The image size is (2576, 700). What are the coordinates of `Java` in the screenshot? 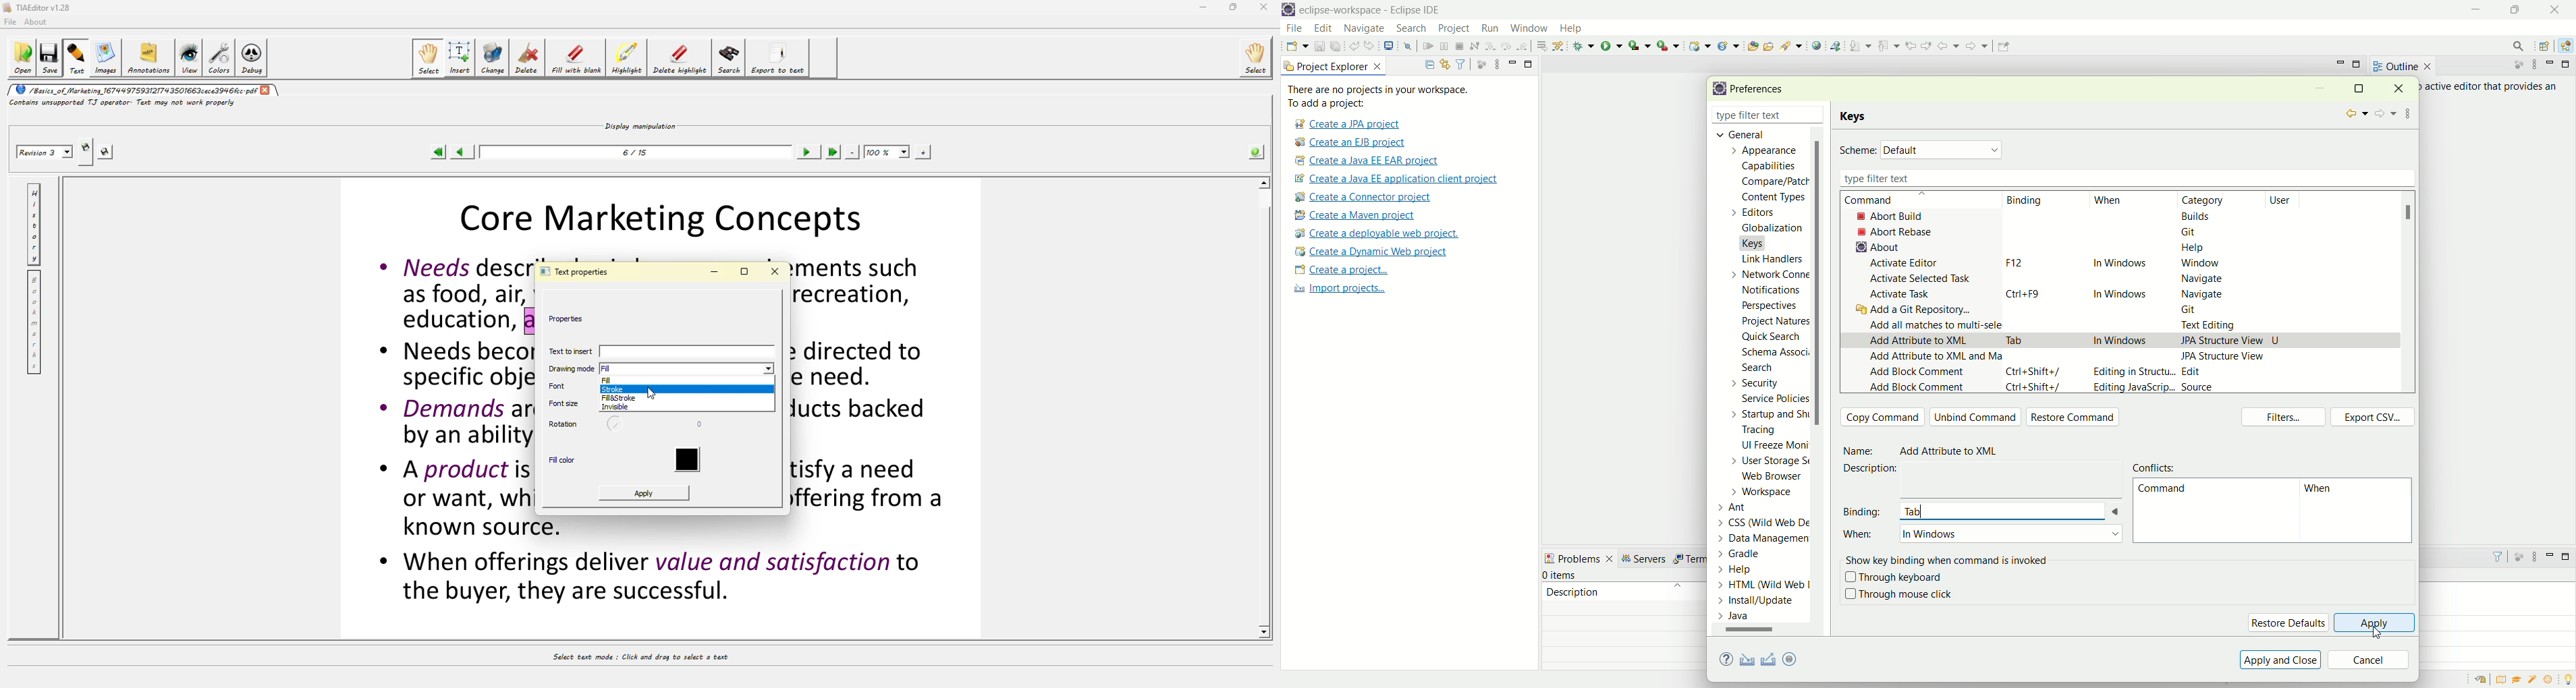 It's located at (1737, 616).